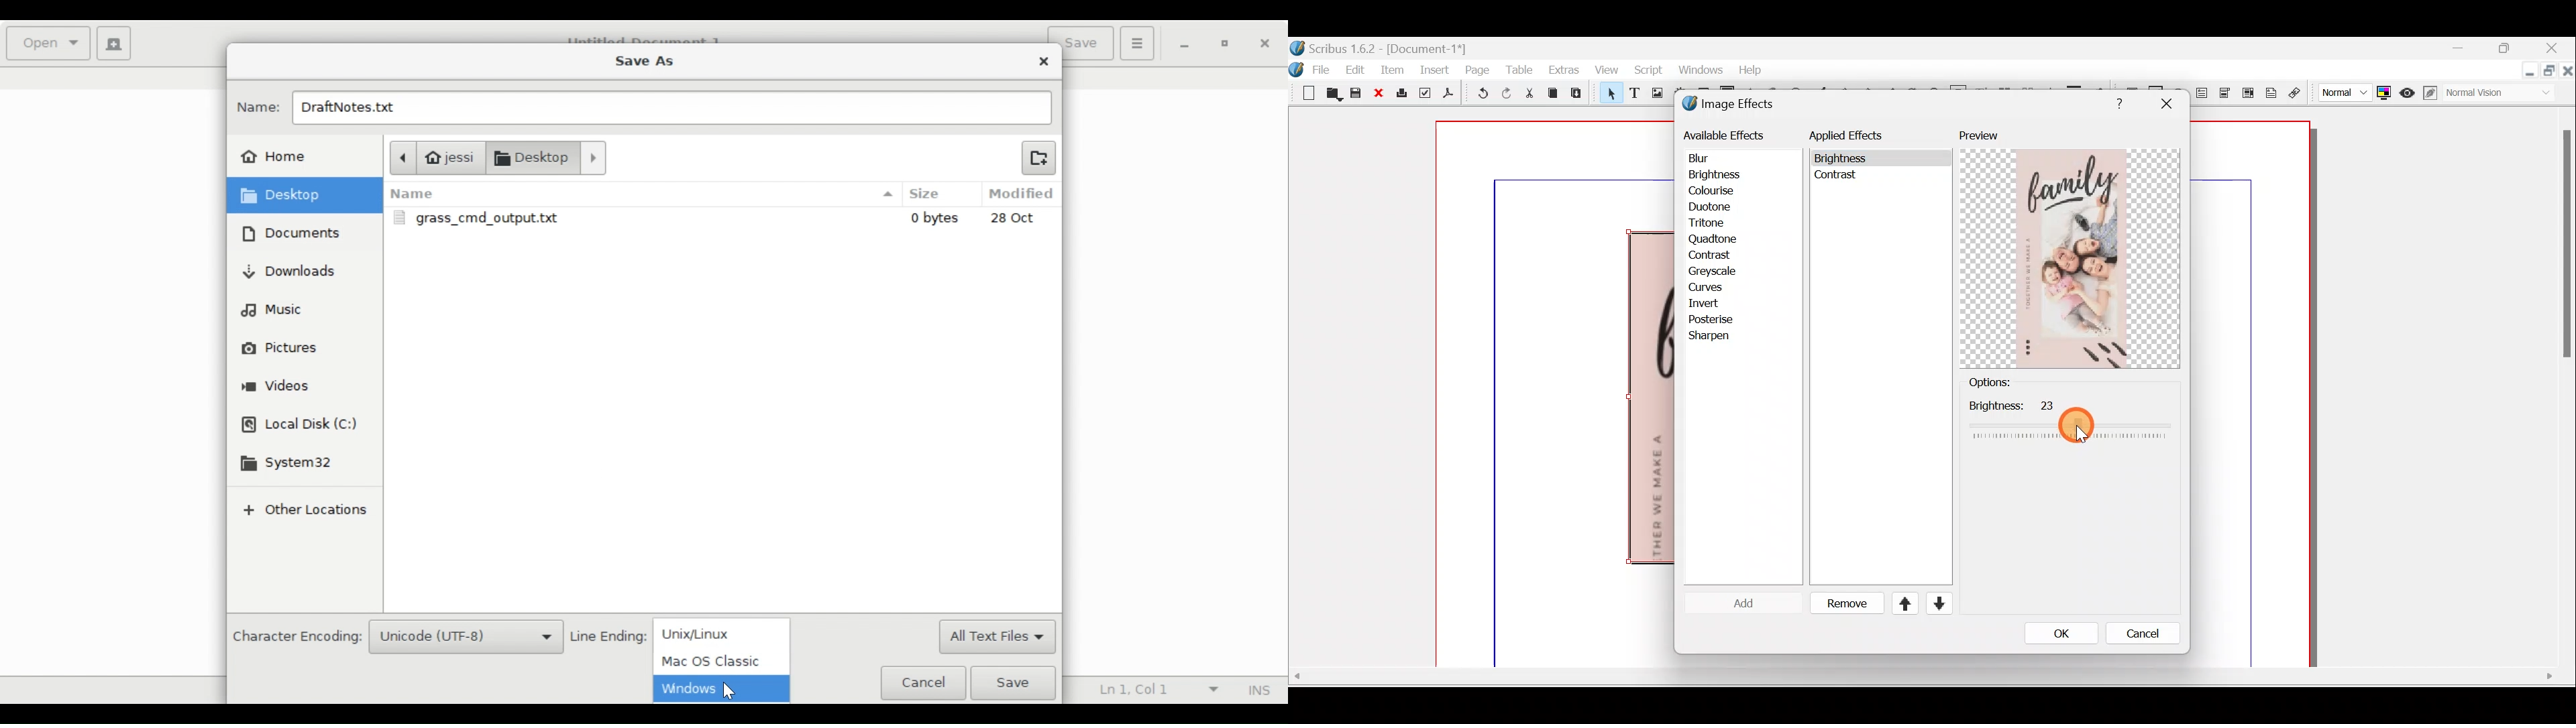 This screenshot has height=728, width=2576. Describe the element at coordinates (1325, 68) in the screenshot. I see `File` at that location.